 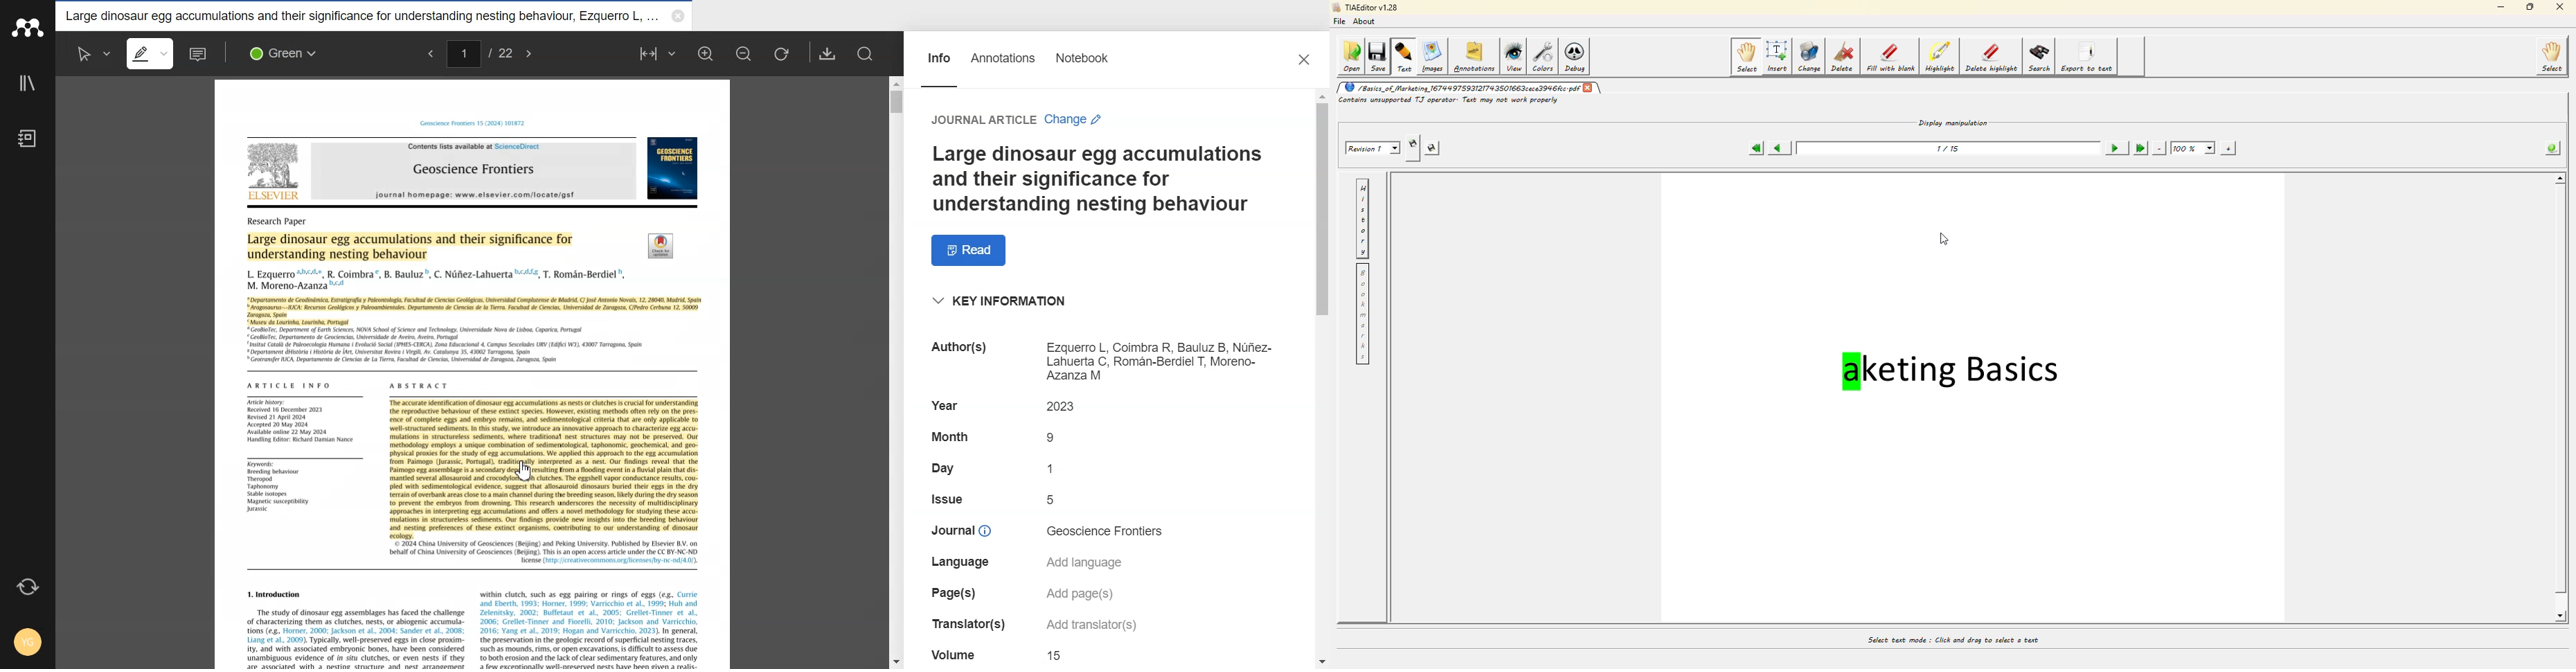 What do you see at coordinates (1073, 120) in the screenshot?
I see `change` at bounding box center [1073, 120].